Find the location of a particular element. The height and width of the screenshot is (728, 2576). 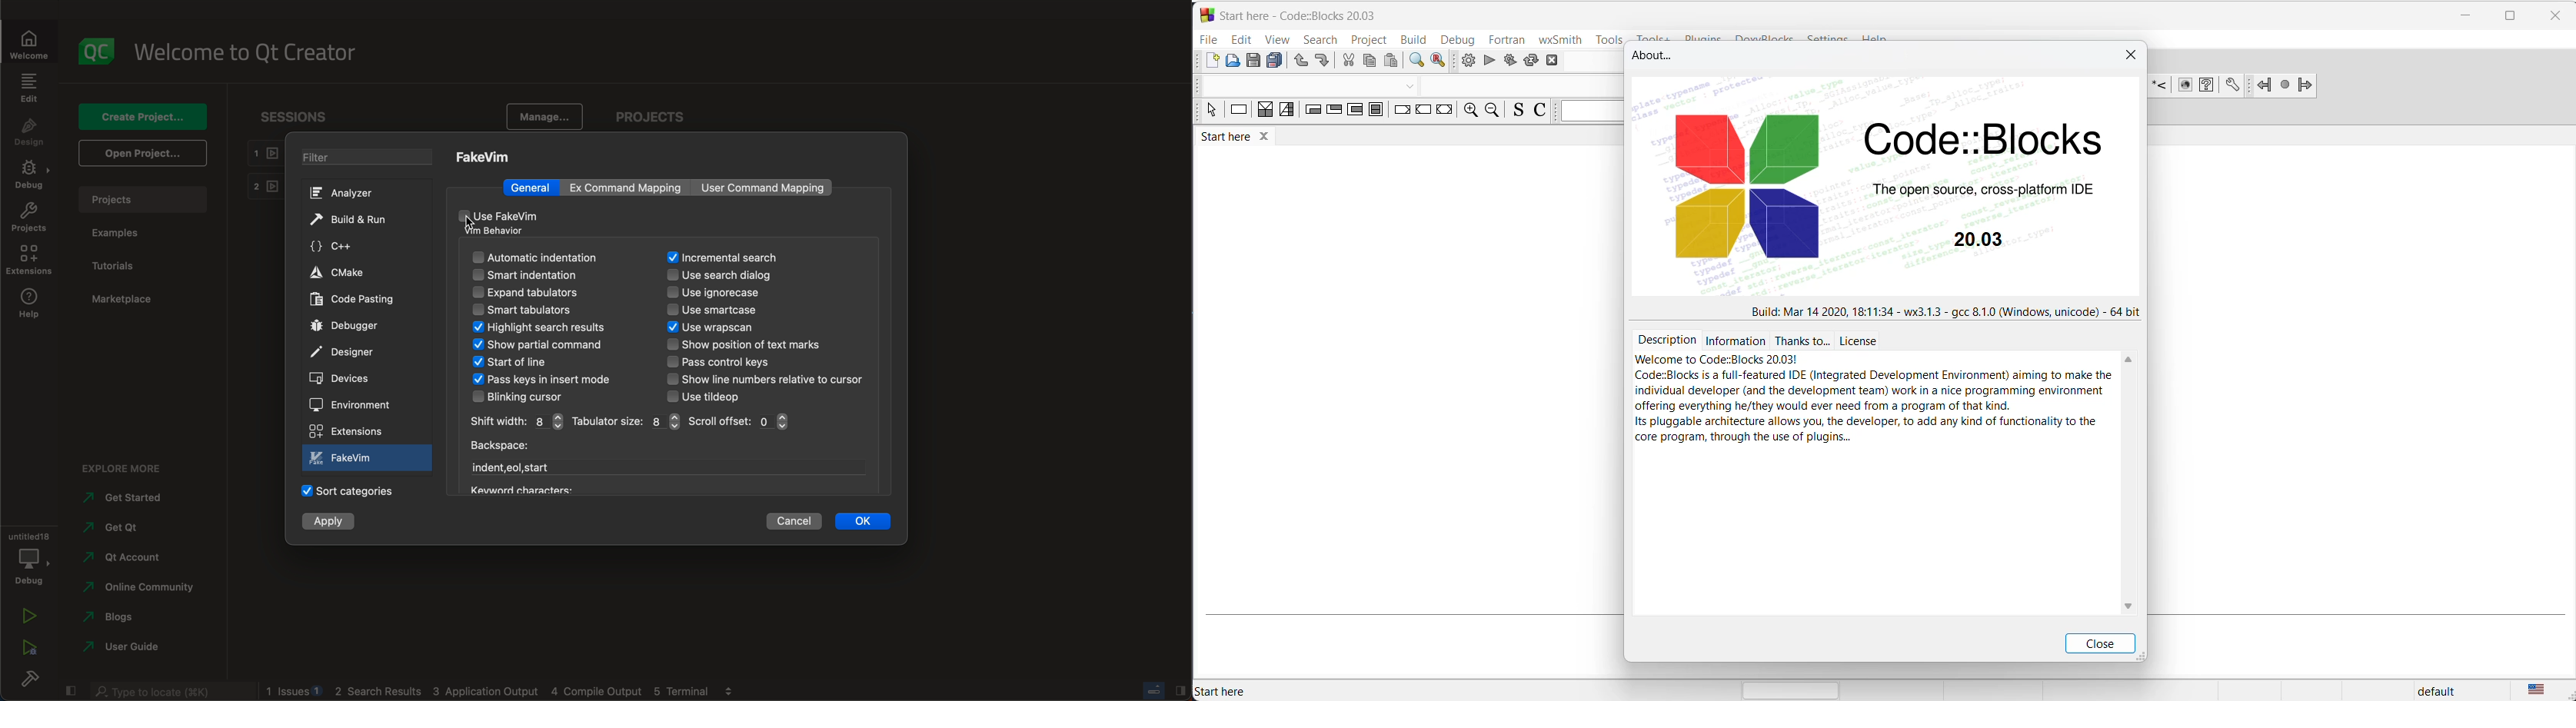

dropdown is located at coordinates (1409, 85).